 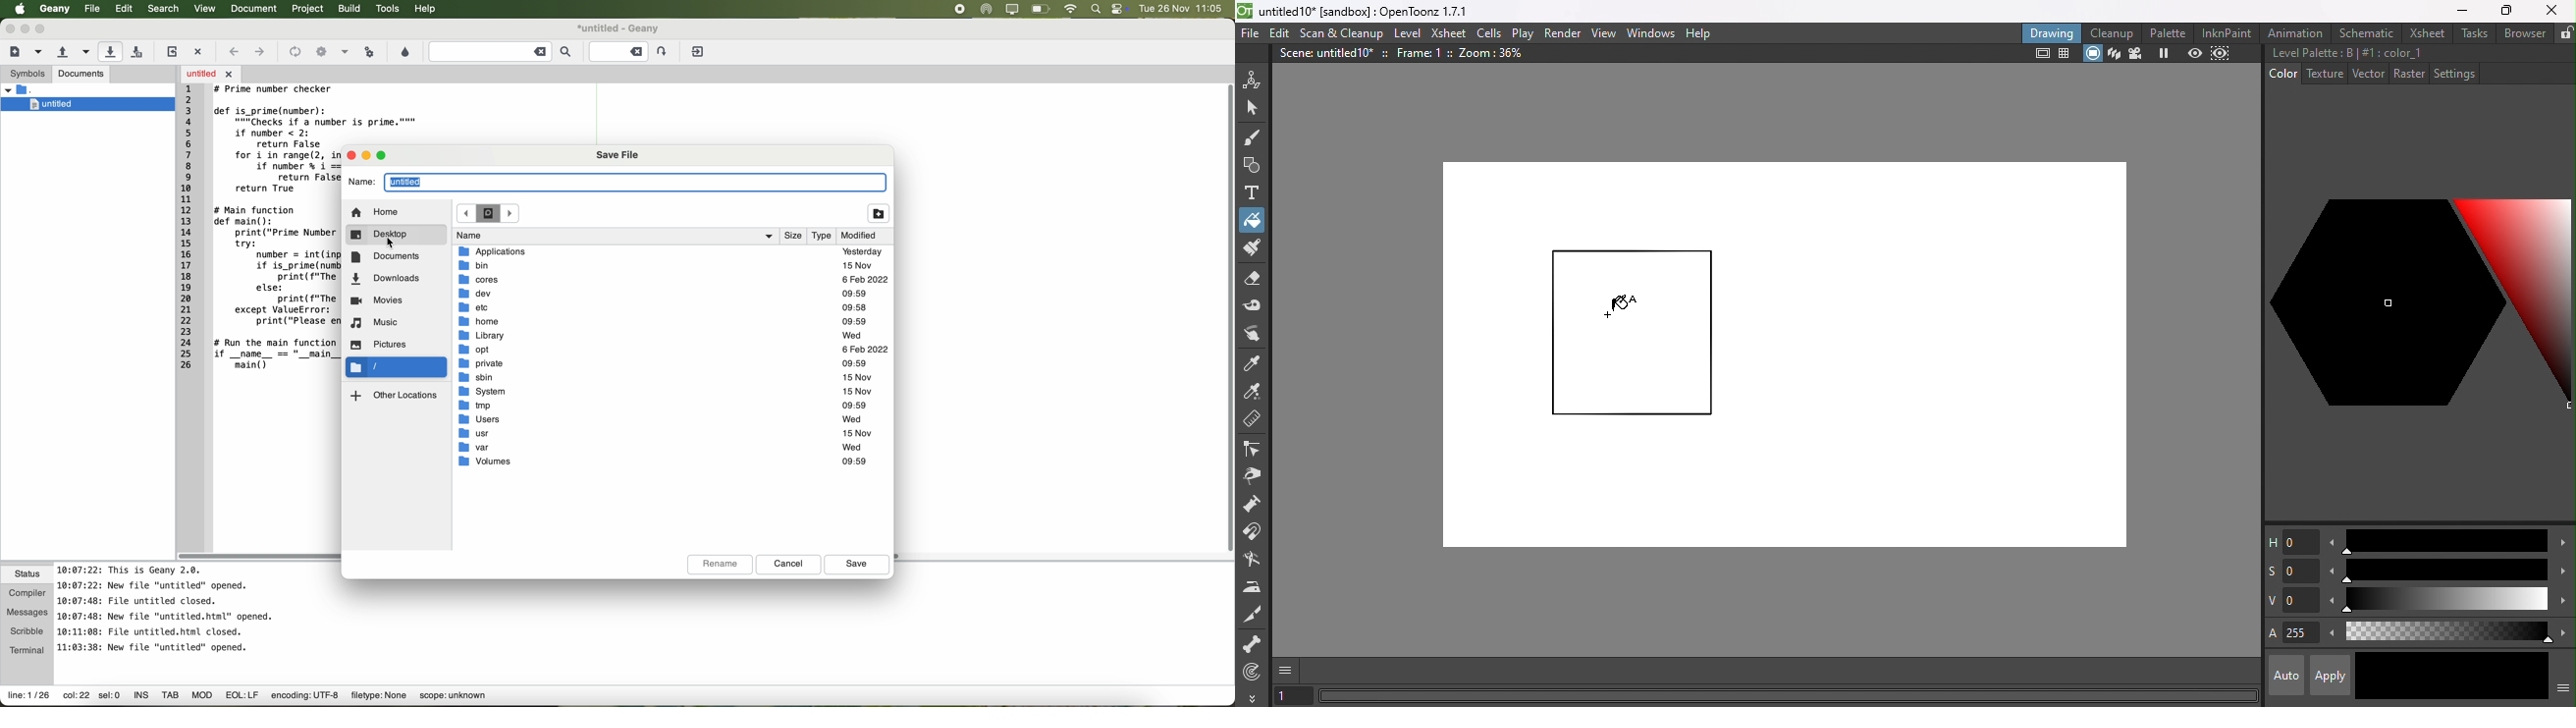 I want to click on home, so click(x=663, y=321).